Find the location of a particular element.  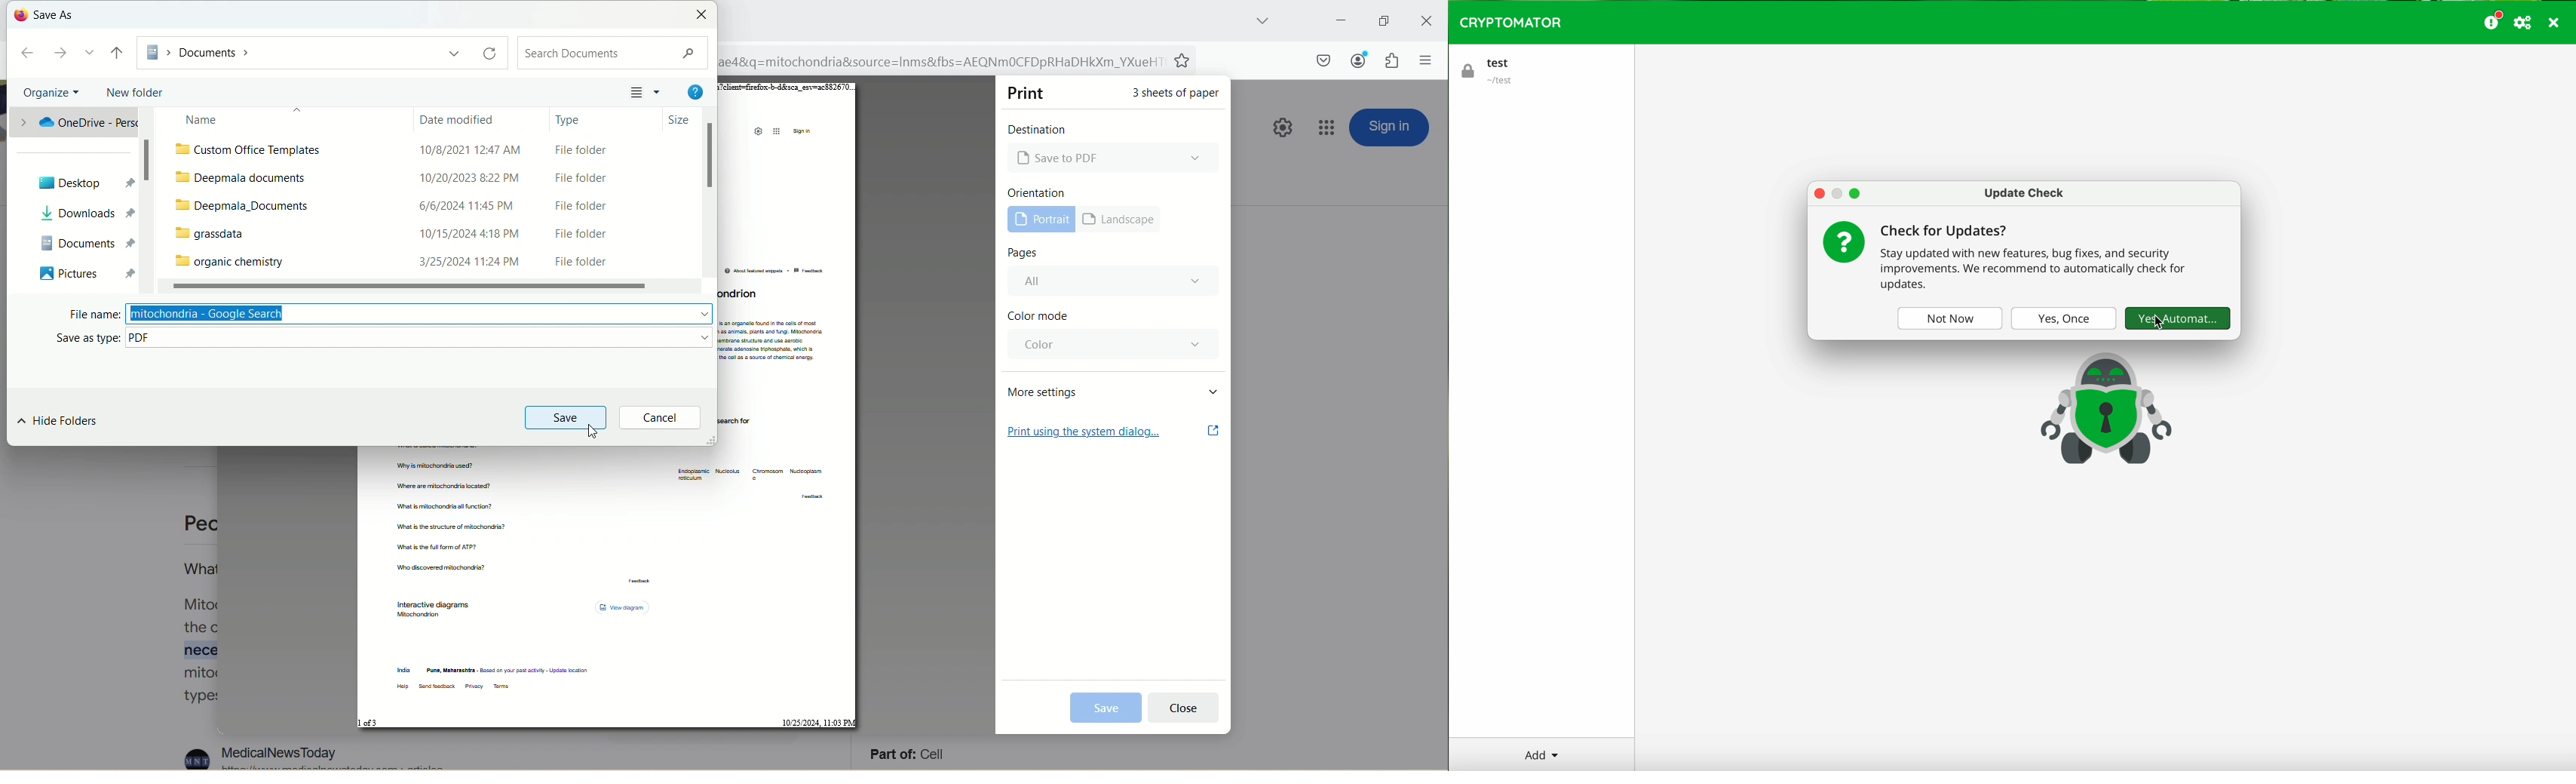

PDF is located at coordinates (420, 338).